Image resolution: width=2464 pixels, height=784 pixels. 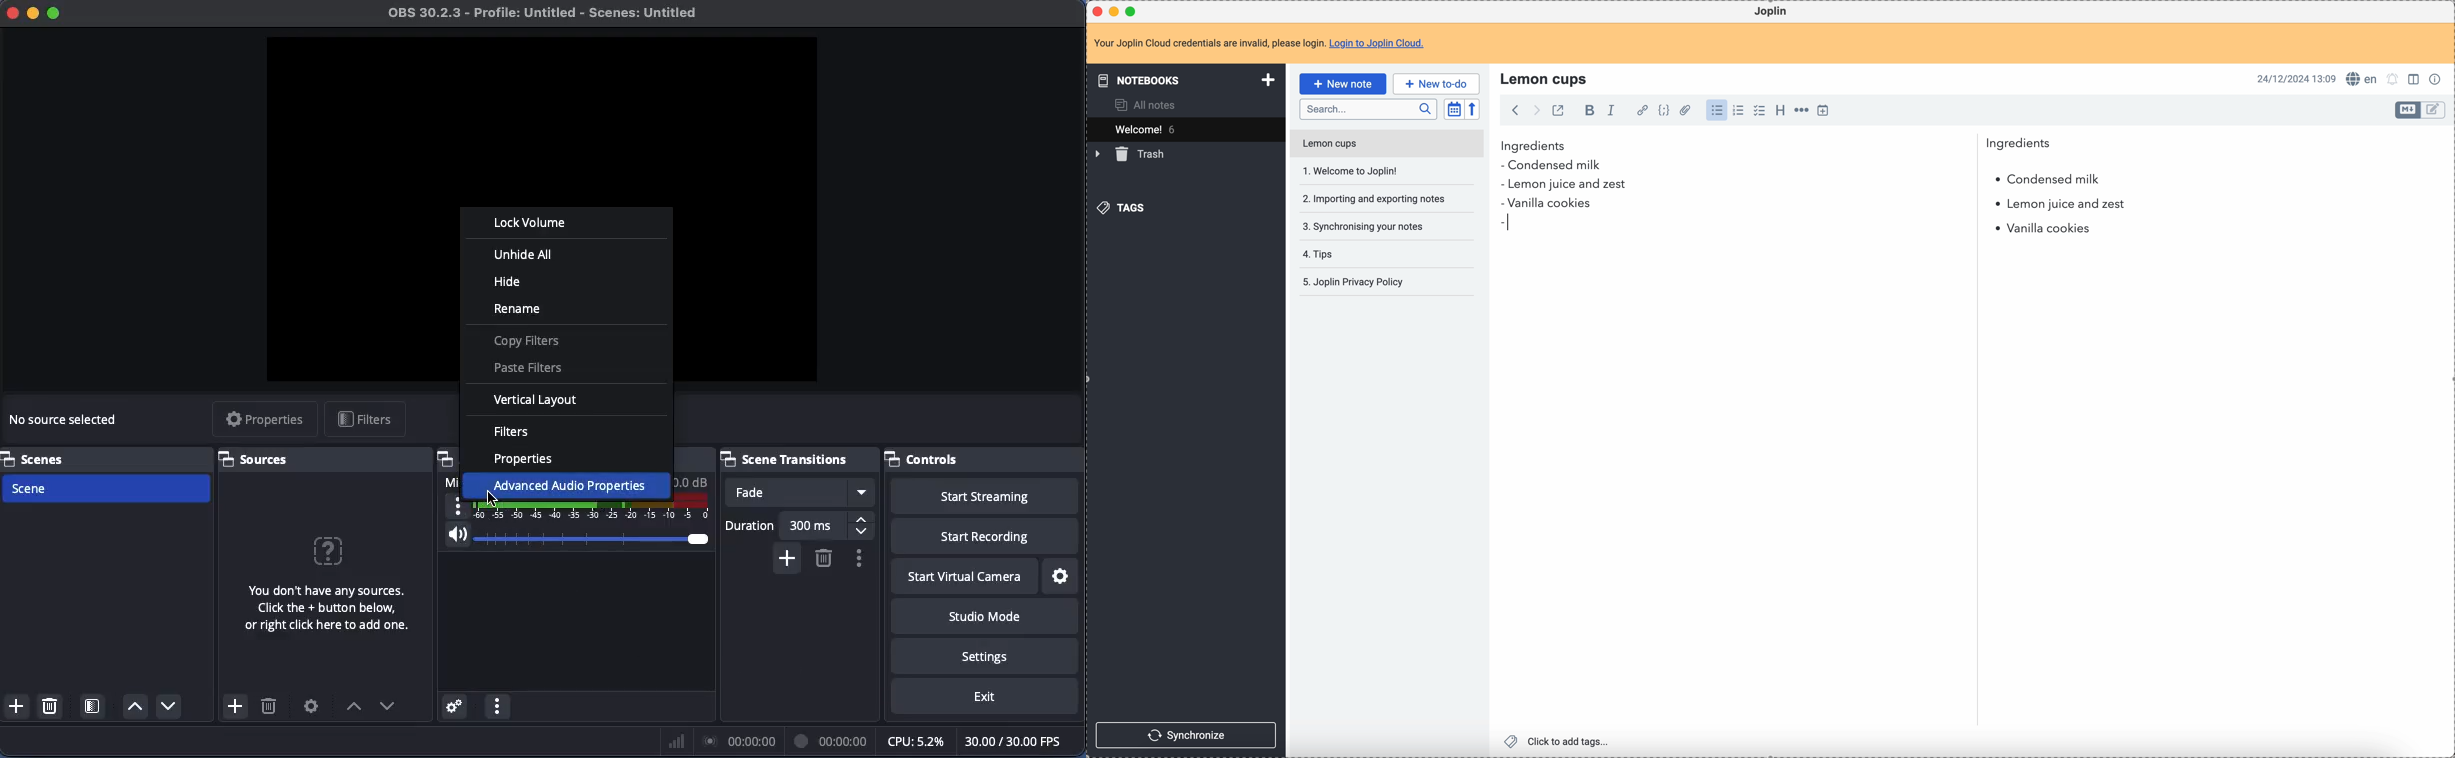 What do you see at coordinates (1149, 104) in the screenshot?
I see `all notes` at bounding box center [1149, 104].